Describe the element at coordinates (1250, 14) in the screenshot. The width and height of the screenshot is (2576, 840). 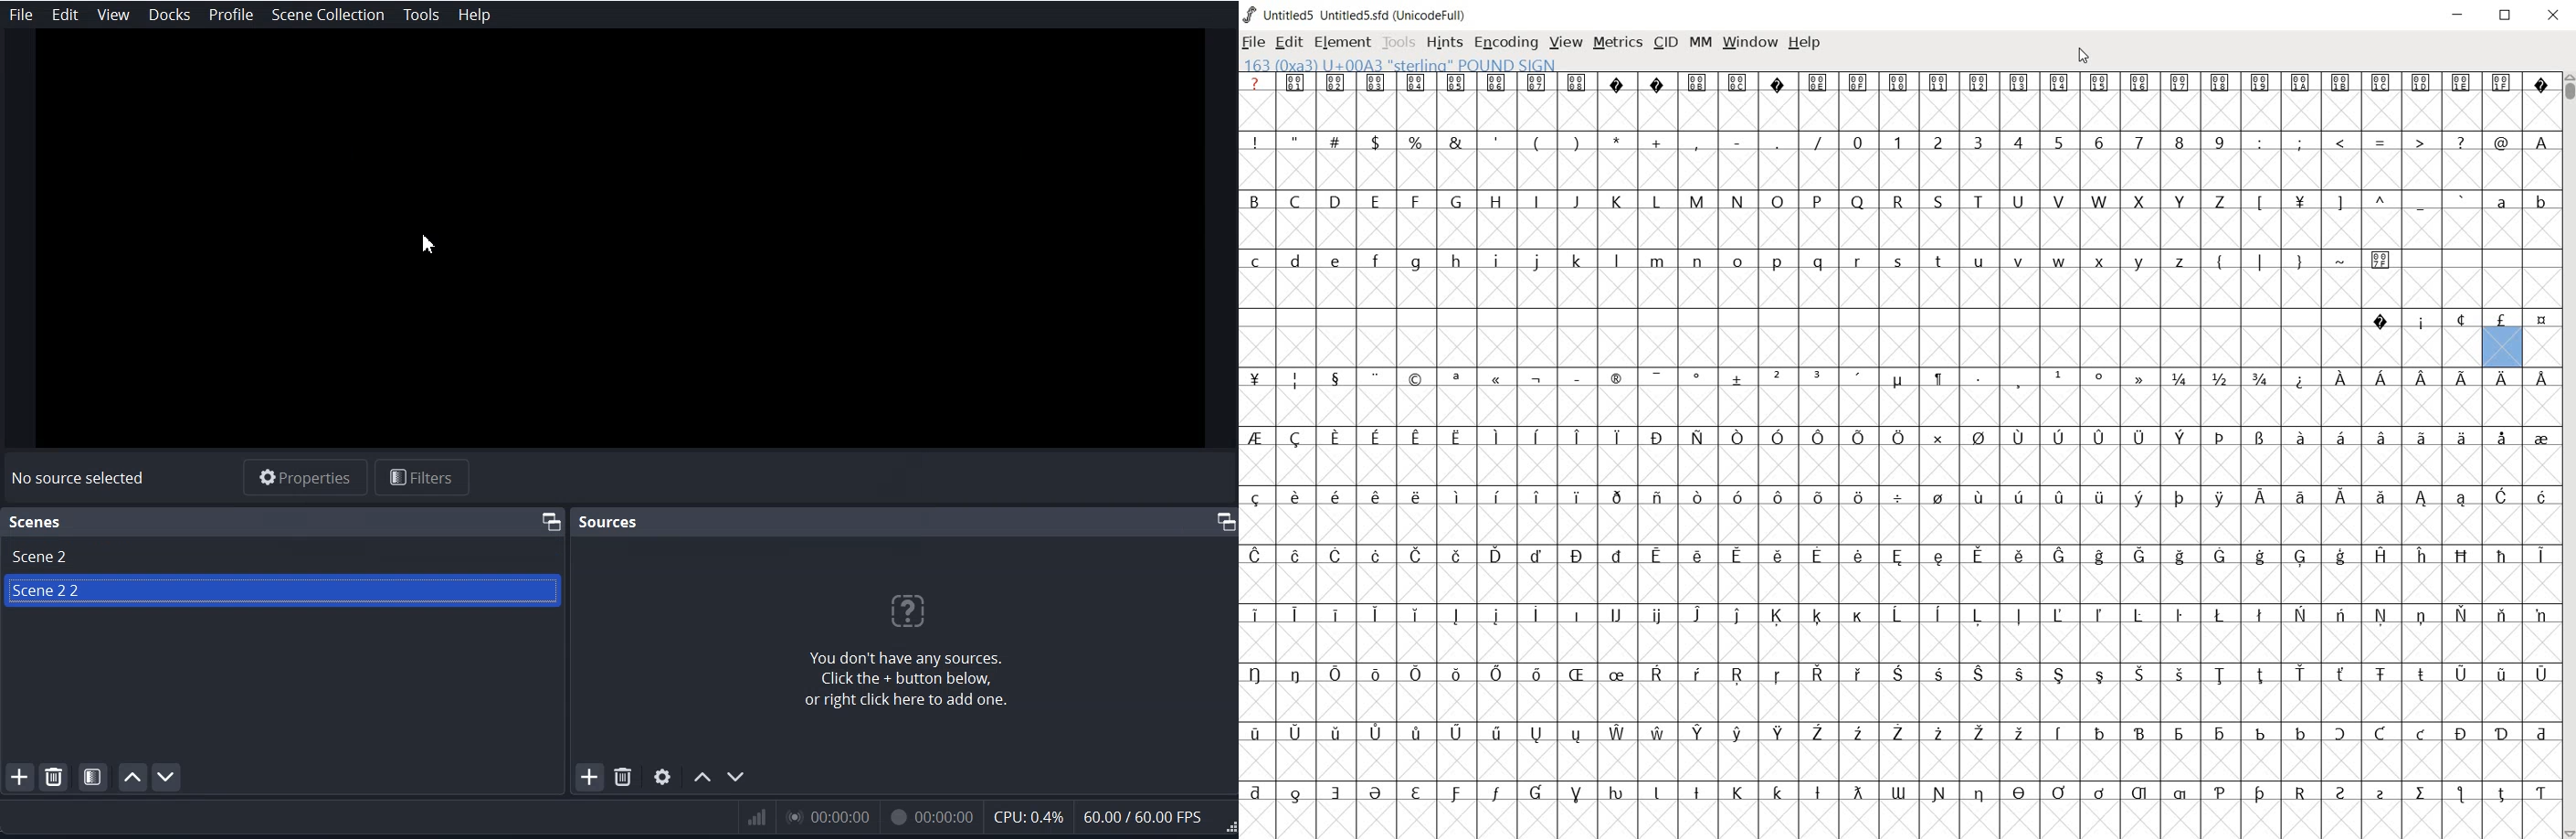
I see `logo` at that location.